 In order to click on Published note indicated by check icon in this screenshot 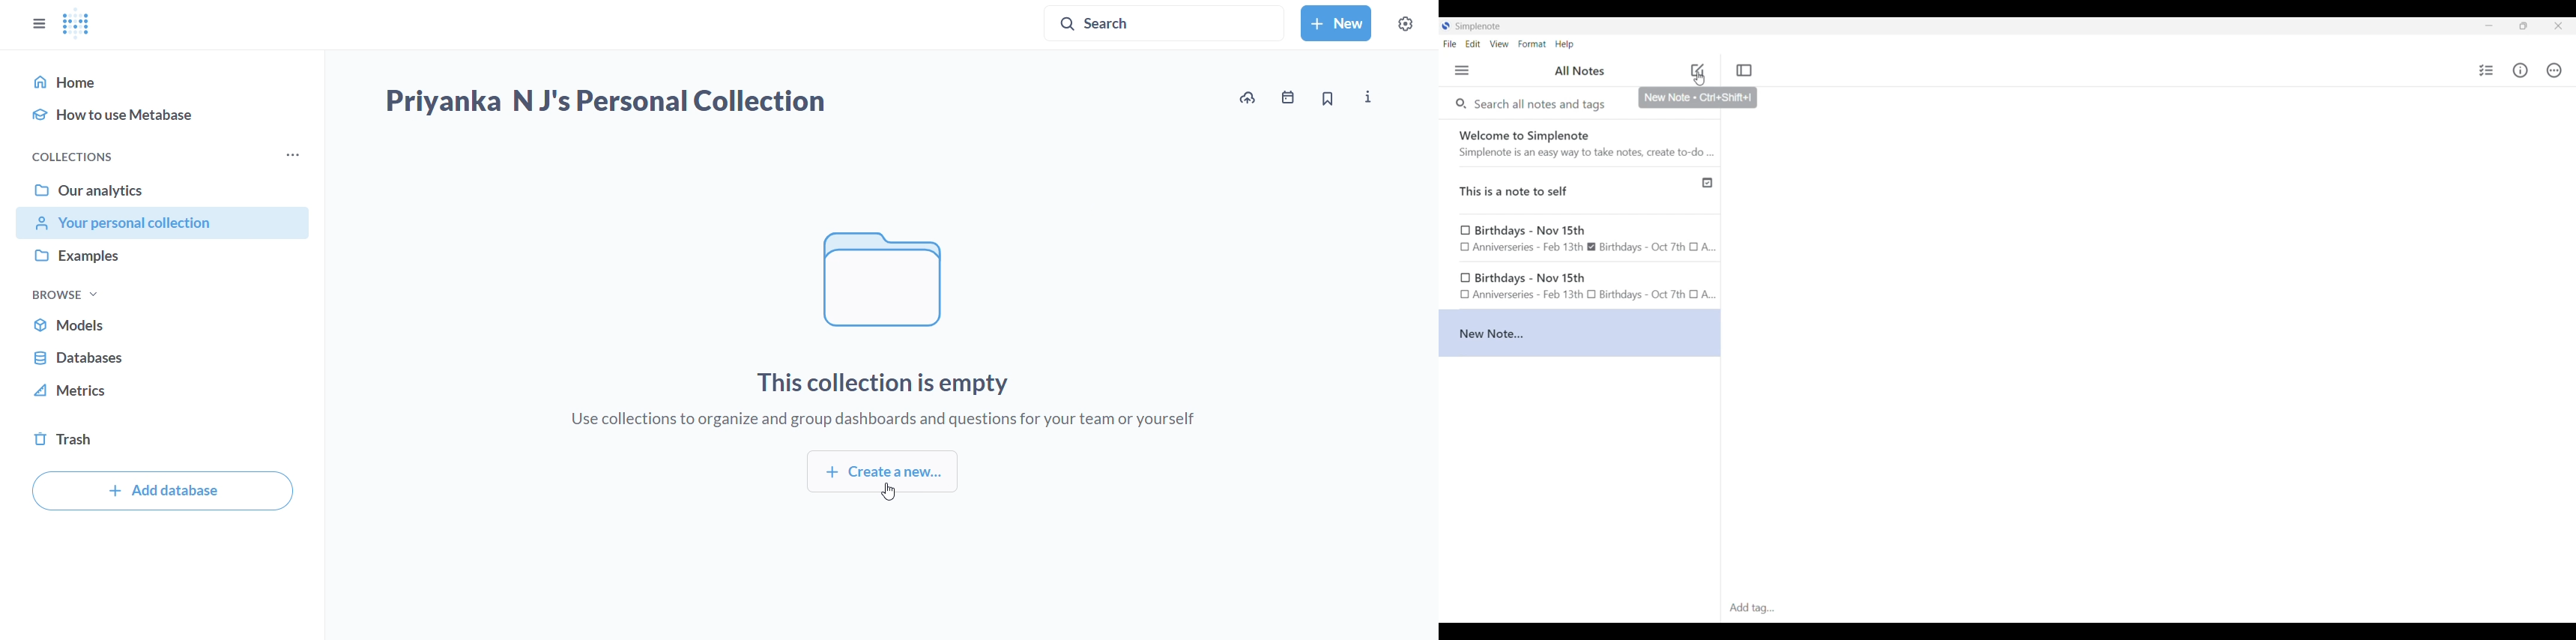, I will do `click(1581, 191)`.